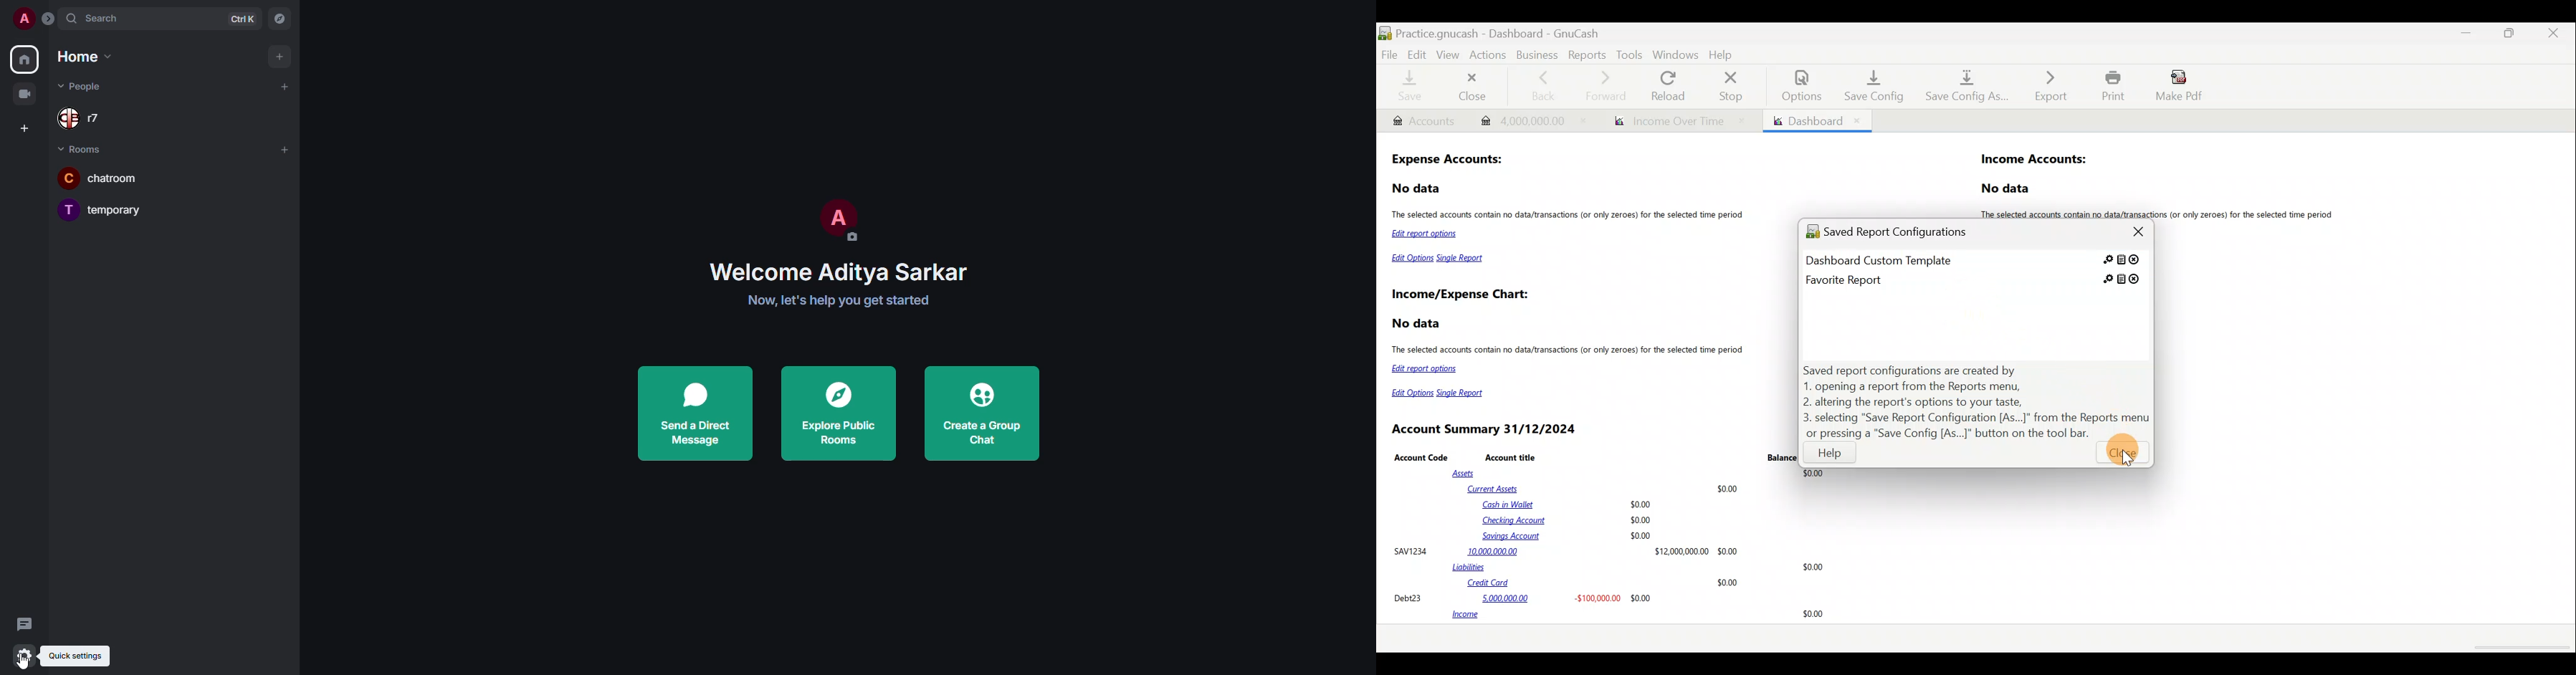 This screenshot has height=700, width=2576. Describe the element at coordinates (90, 86) in the screenshot. I see `people` at that location.